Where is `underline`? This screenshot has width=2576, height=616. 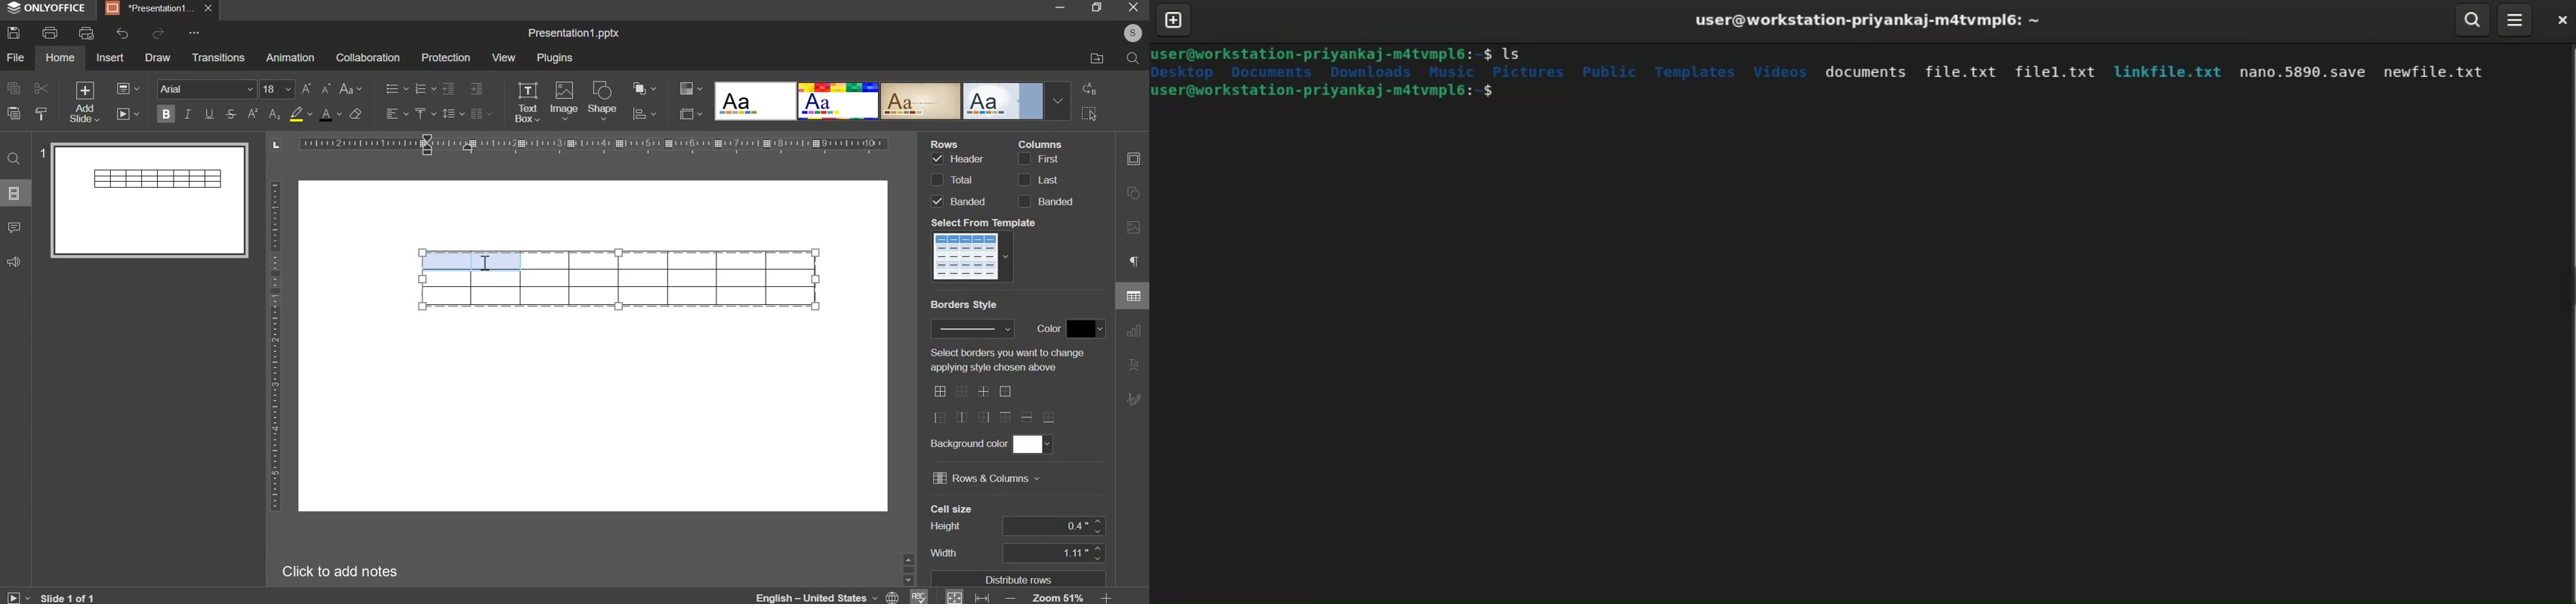 underline is located at coordinates (208, 113).